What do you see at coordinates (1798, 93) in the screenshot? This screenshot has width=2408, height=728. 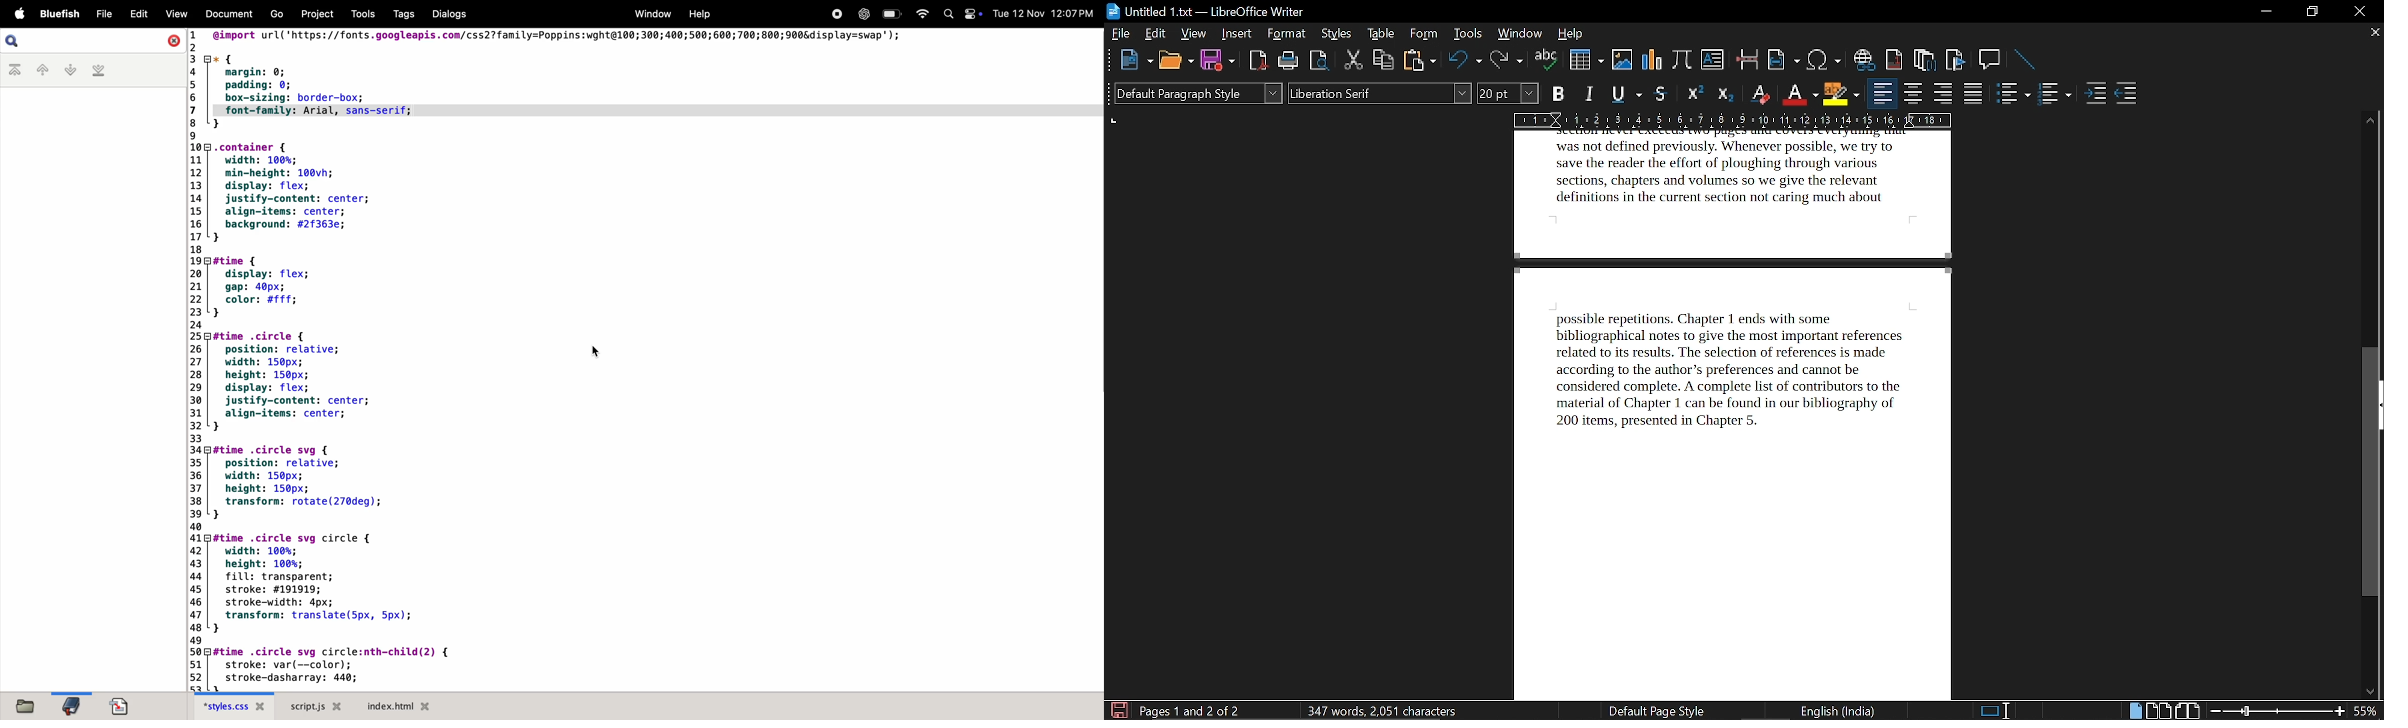 I see `font color` at bounding box center [1798, 93].